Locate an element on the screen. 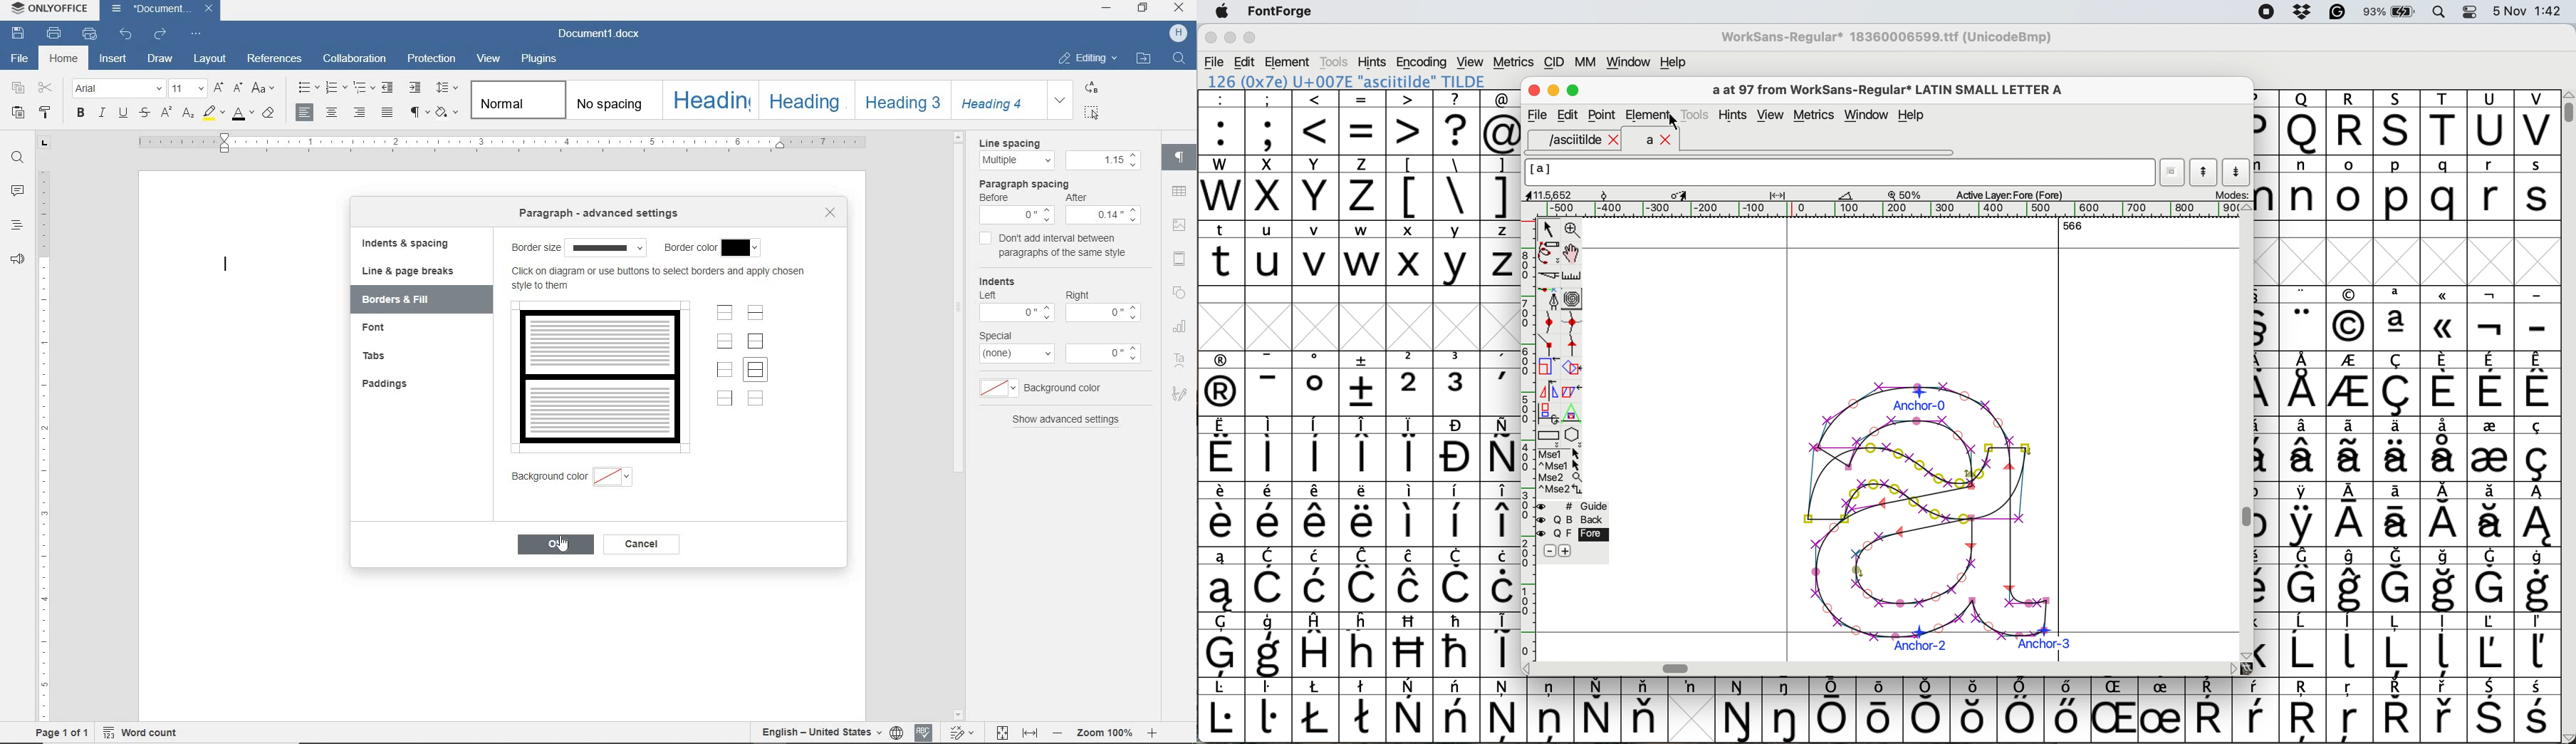  symbol is located at coordinates (2445, 447).